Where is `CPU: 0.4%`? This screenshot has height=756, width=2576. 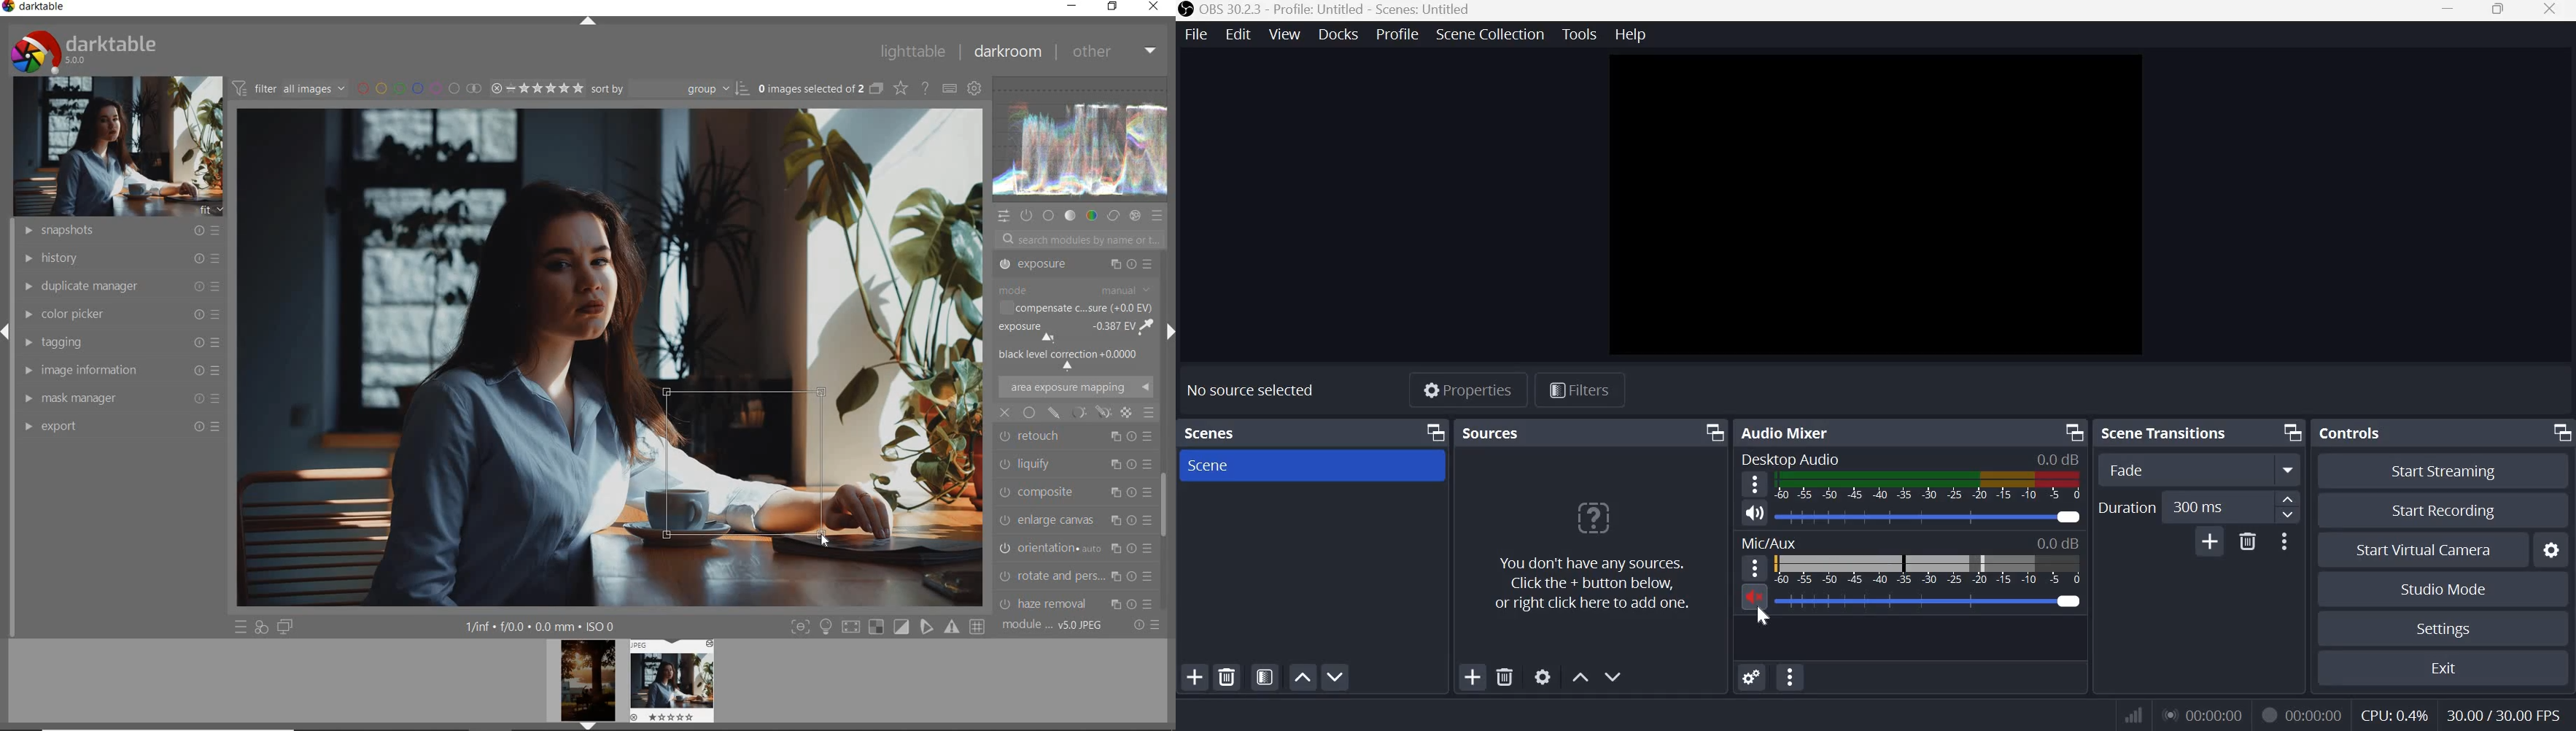
CPU: 0.4% is located at coordinates (2394, 712).